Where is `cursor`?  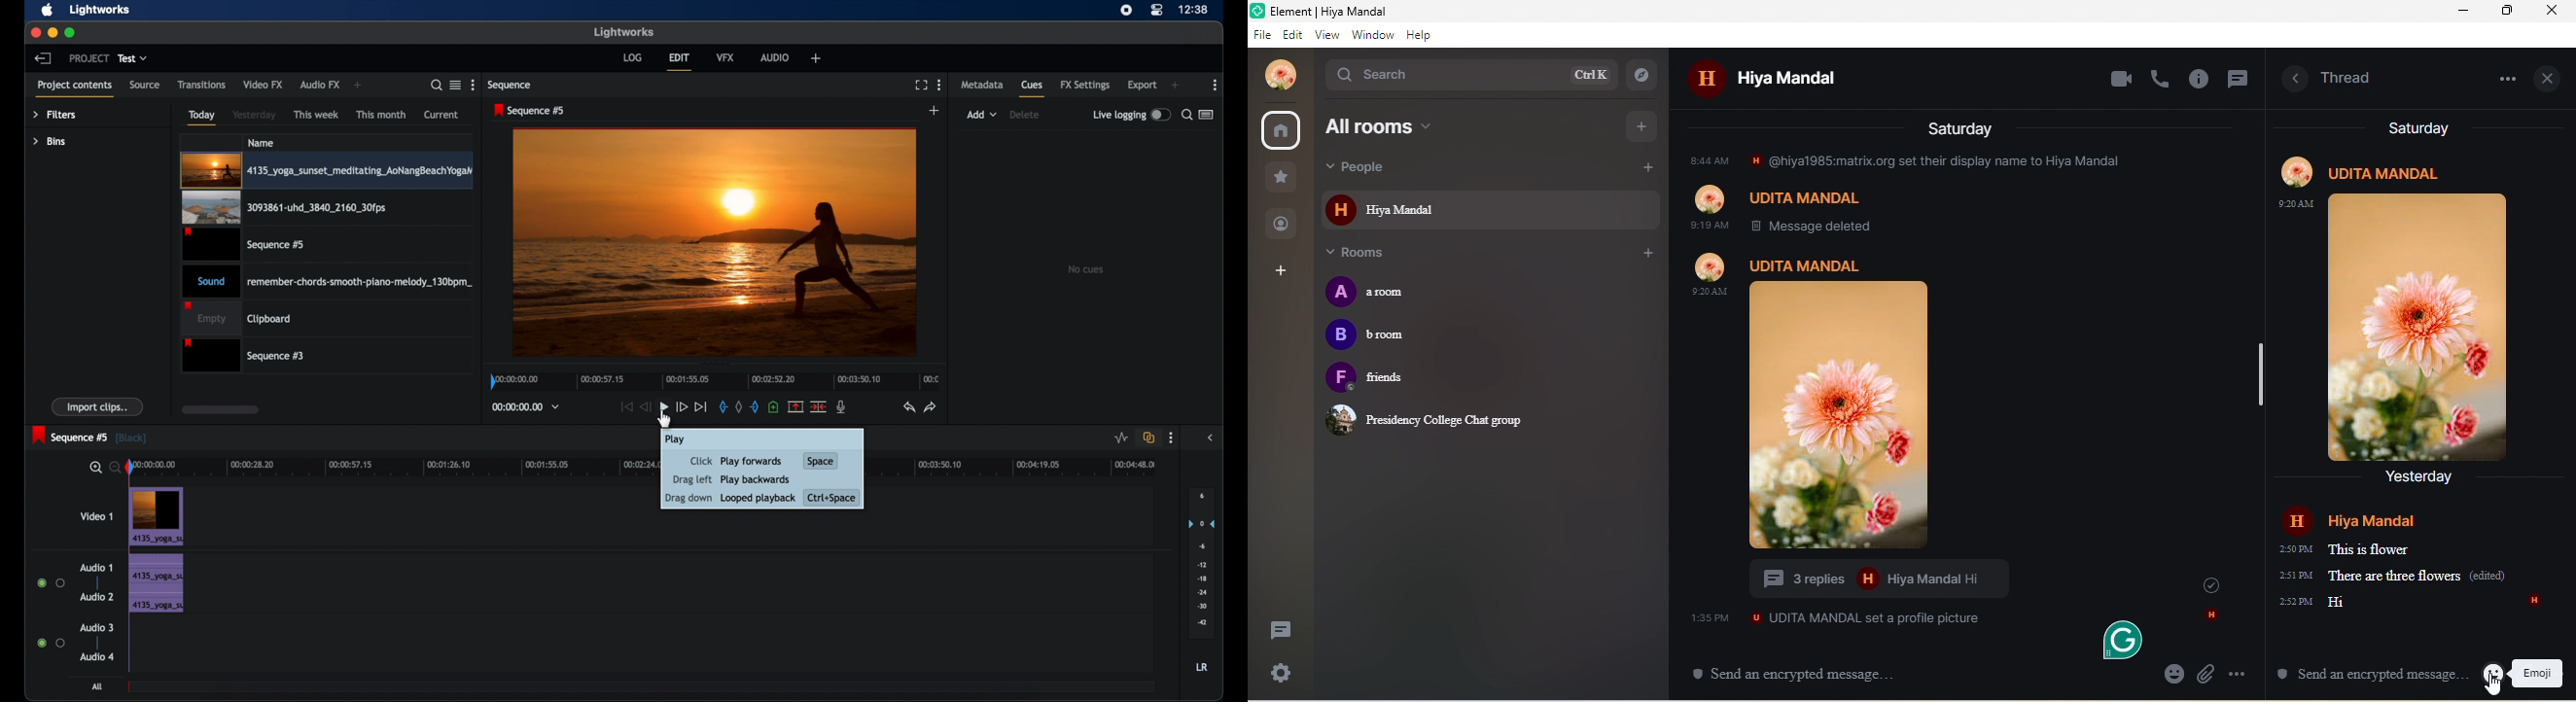 cursor is located at coordinates (2493, 684).